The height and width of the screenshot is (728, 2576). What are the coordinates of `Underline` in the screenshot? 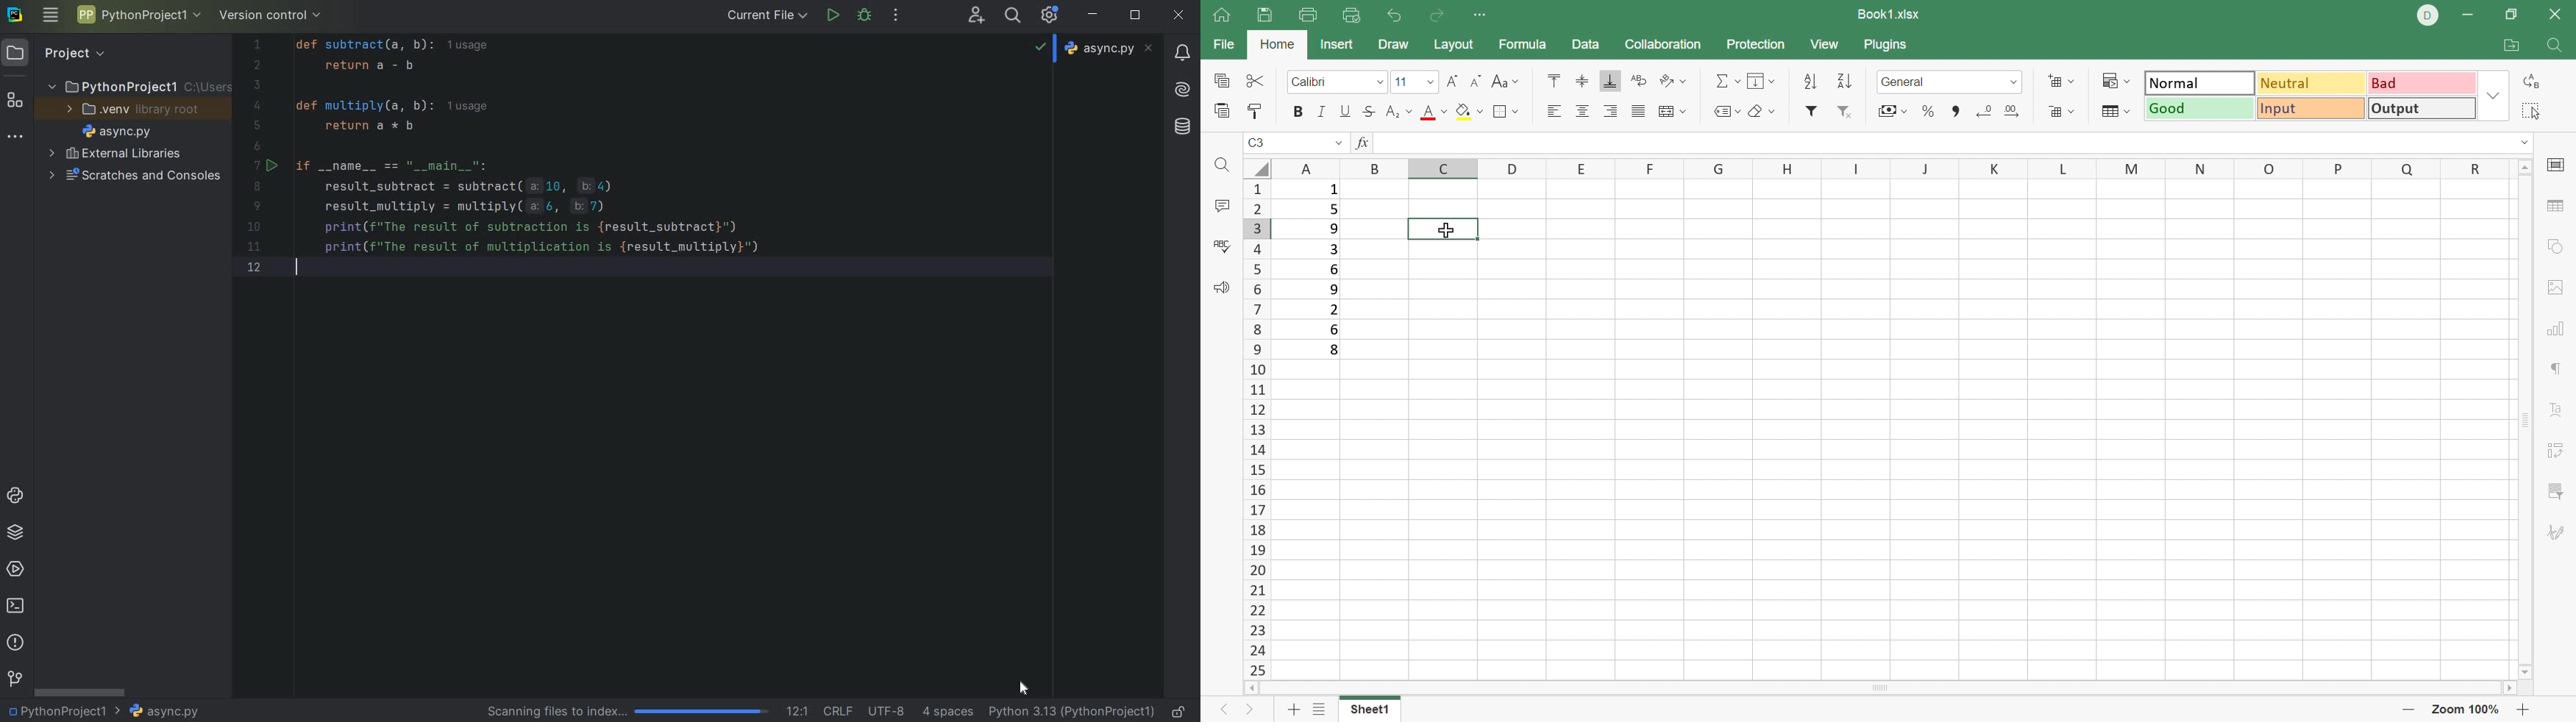 It's located at (1347, 110).